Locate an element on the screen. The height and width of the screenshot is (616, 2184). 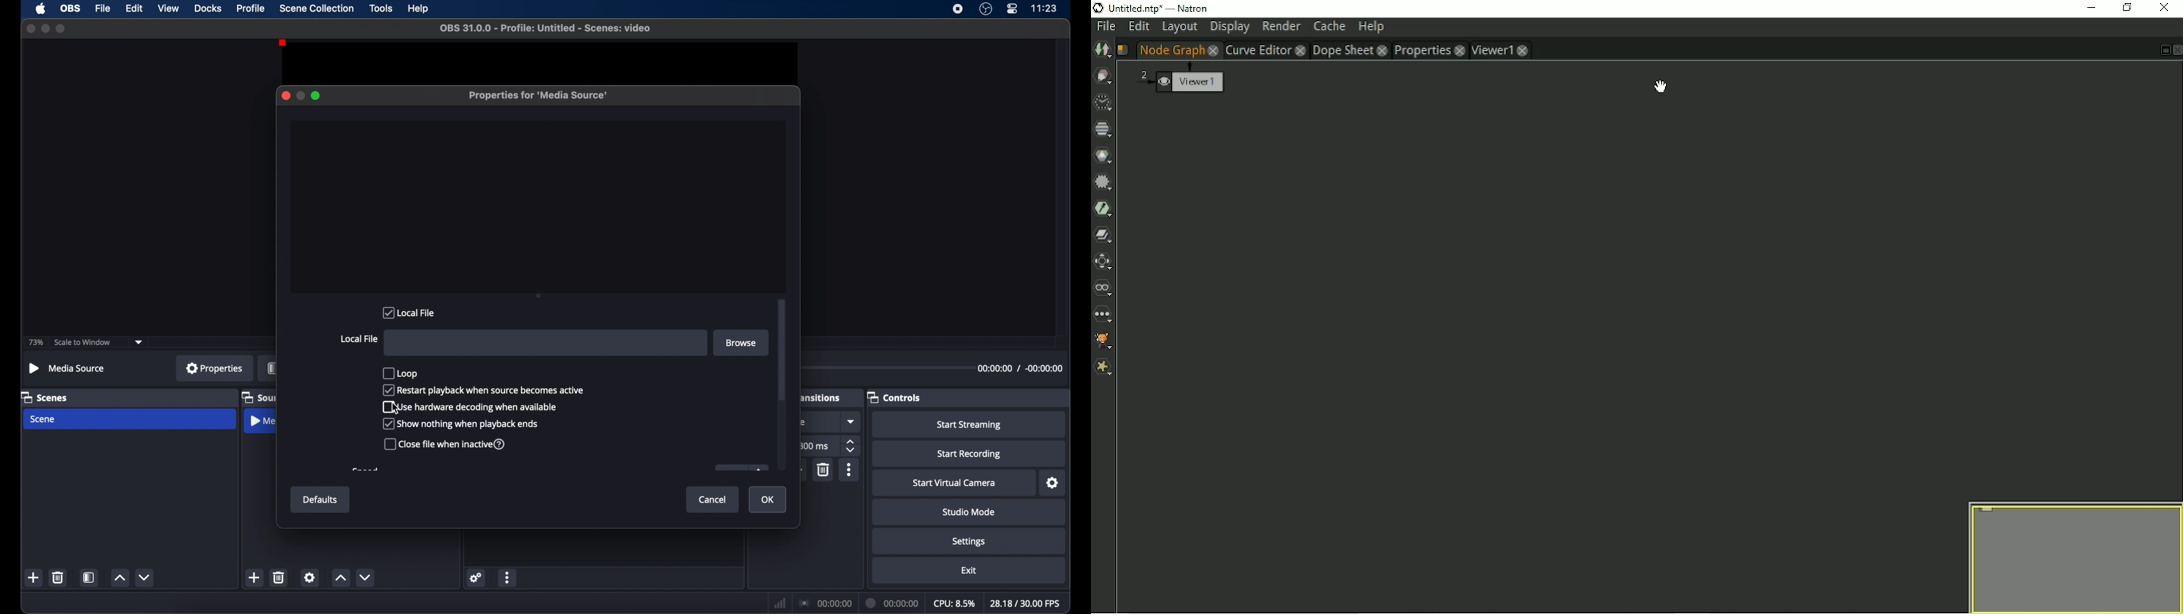
73% is located at coordinates (35, 343).